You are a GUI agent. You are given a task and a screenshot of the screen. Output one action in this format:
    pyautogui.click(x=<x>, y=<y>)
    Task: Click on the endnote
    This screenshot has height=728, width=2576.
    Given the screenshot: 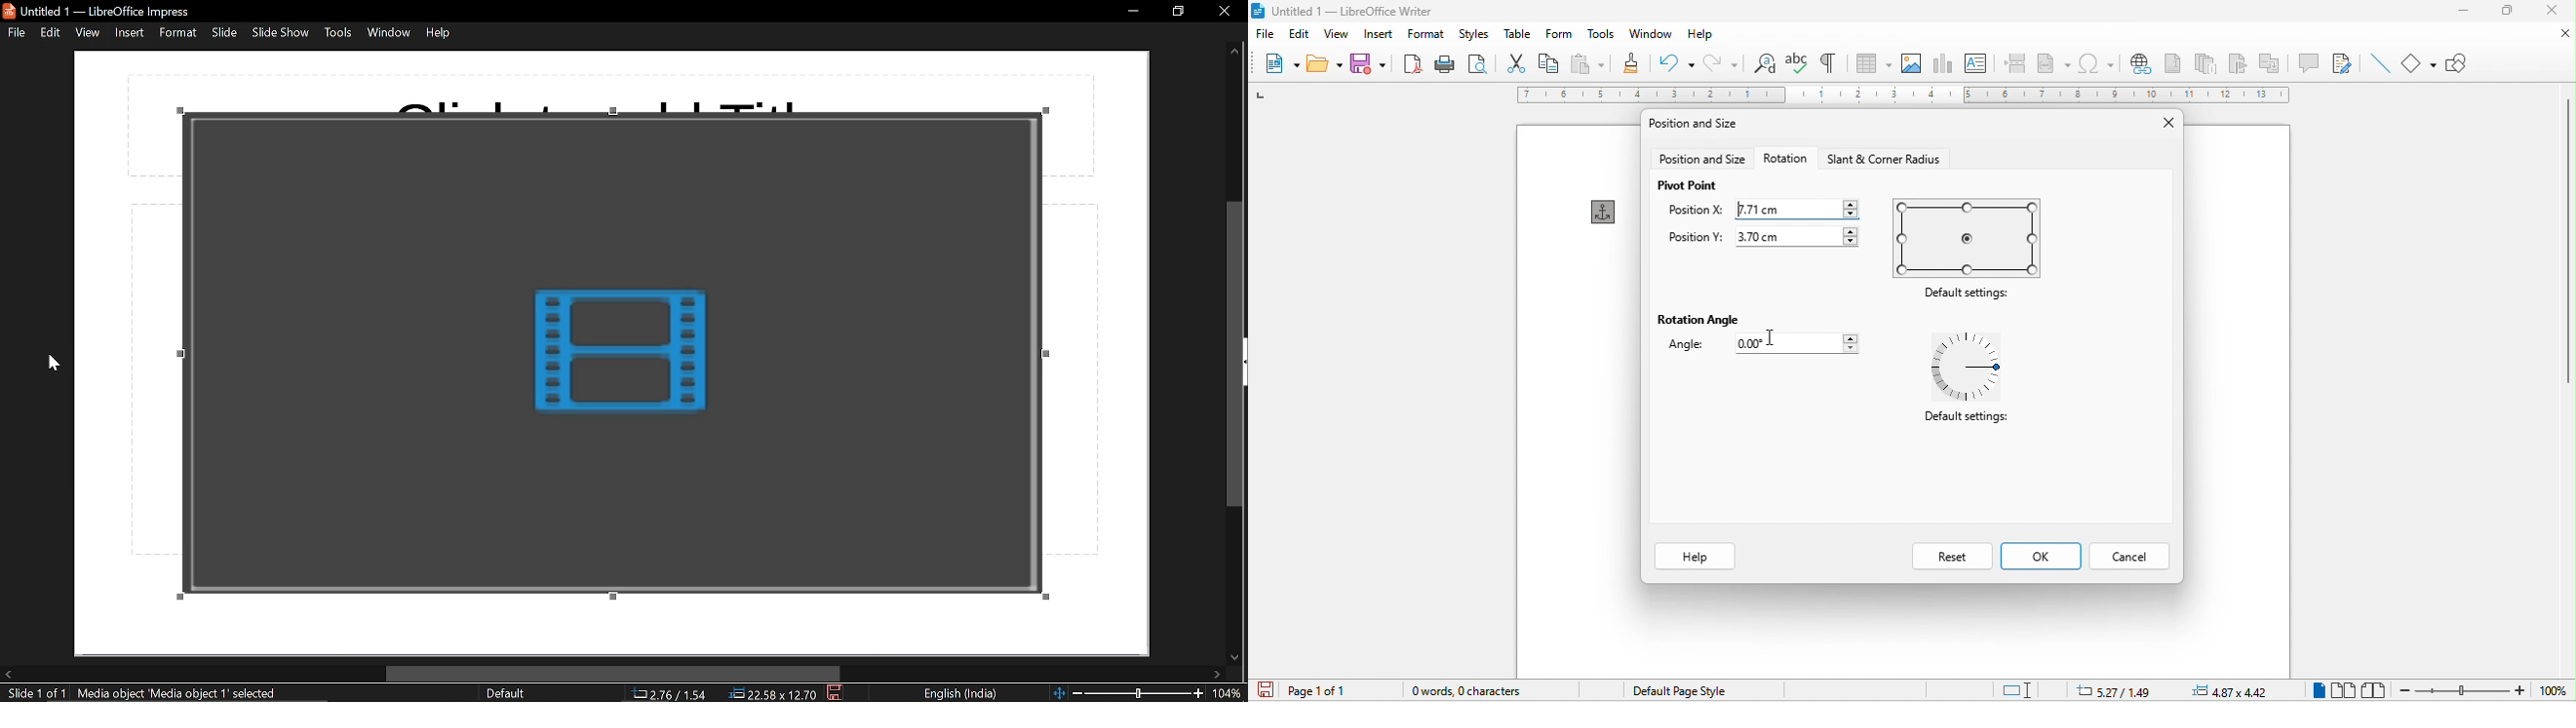 What is the action you would take?
    pyautogui.click(x=2207, y=62)
    